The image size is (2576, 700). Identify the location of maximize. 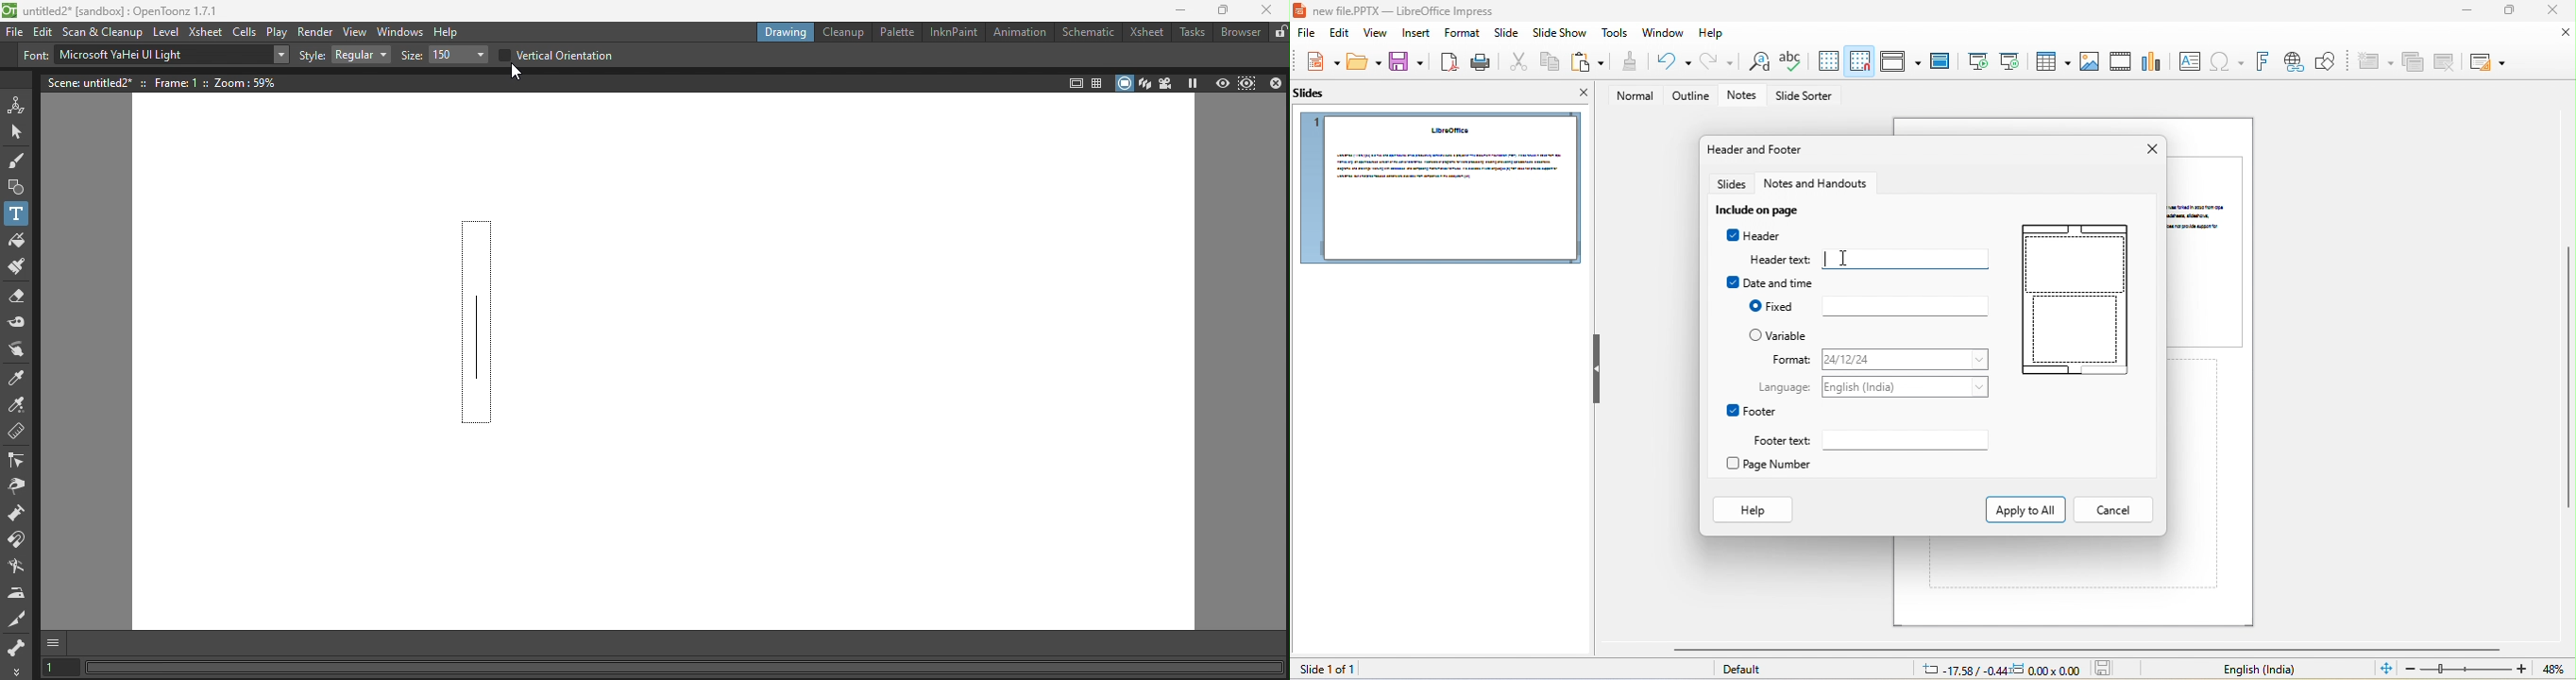
(2507, 11).